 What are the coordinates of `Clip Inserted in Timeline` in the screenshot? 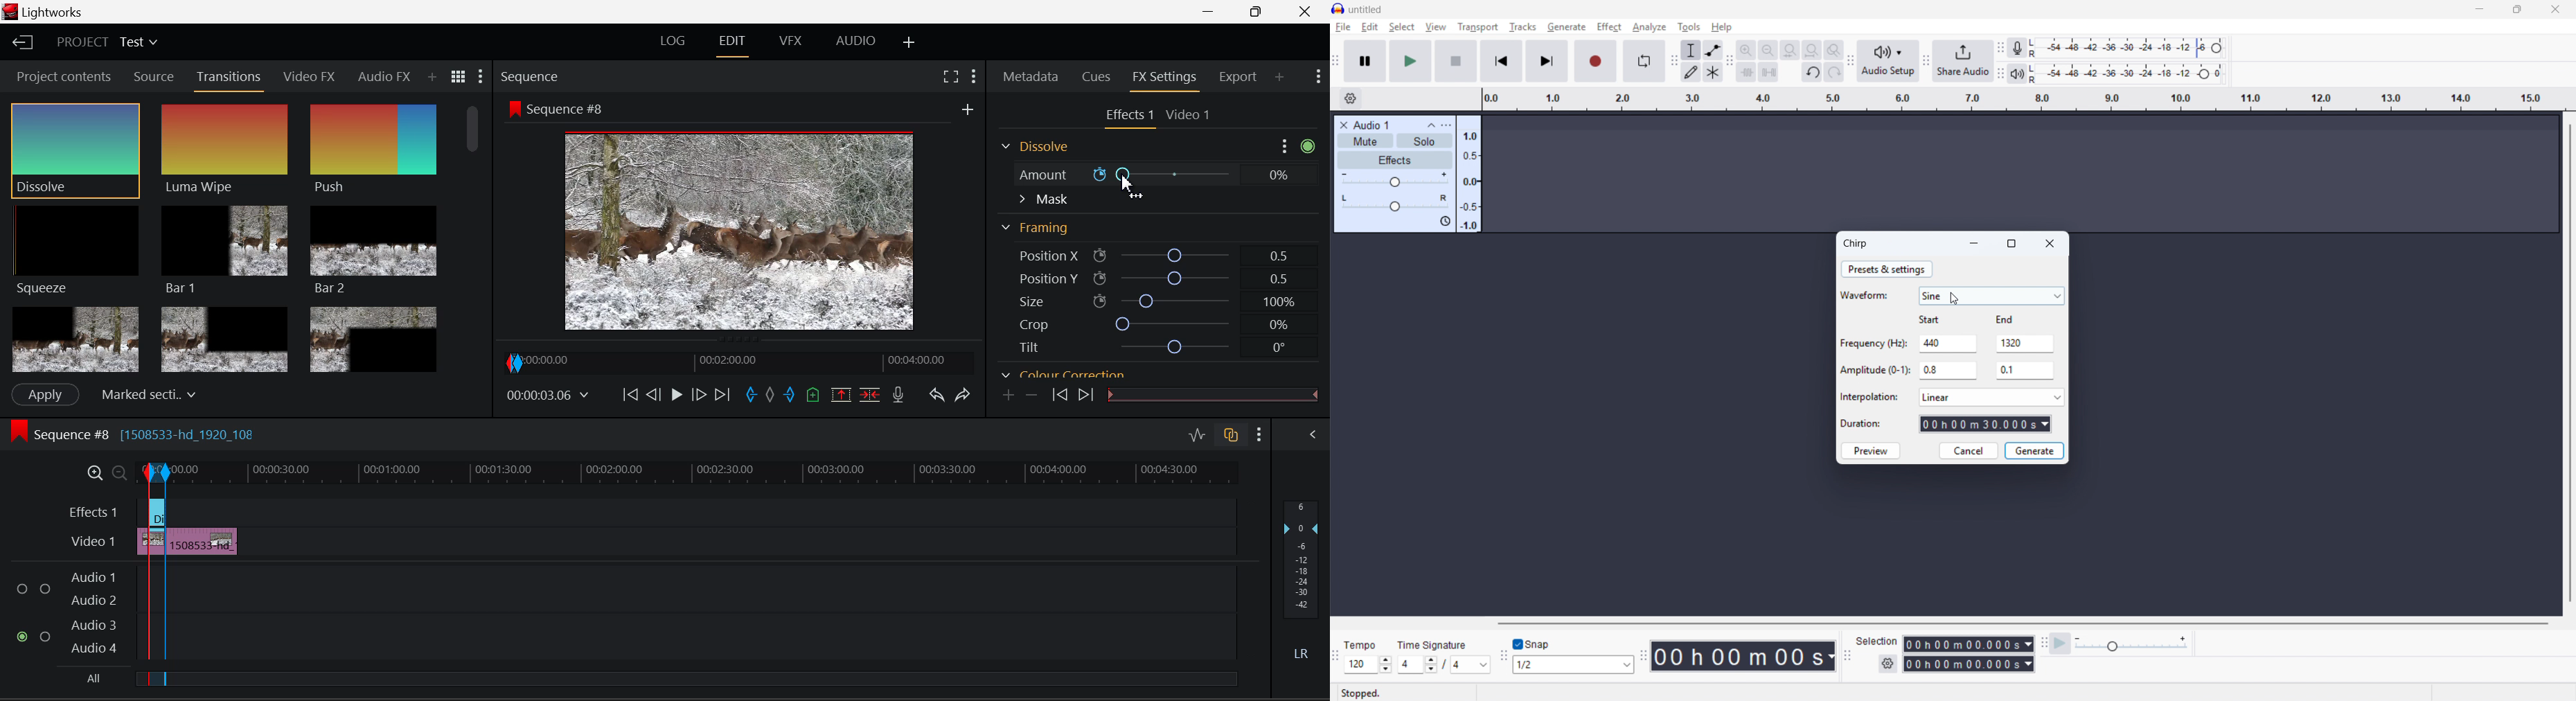 It's located at (203, 539).